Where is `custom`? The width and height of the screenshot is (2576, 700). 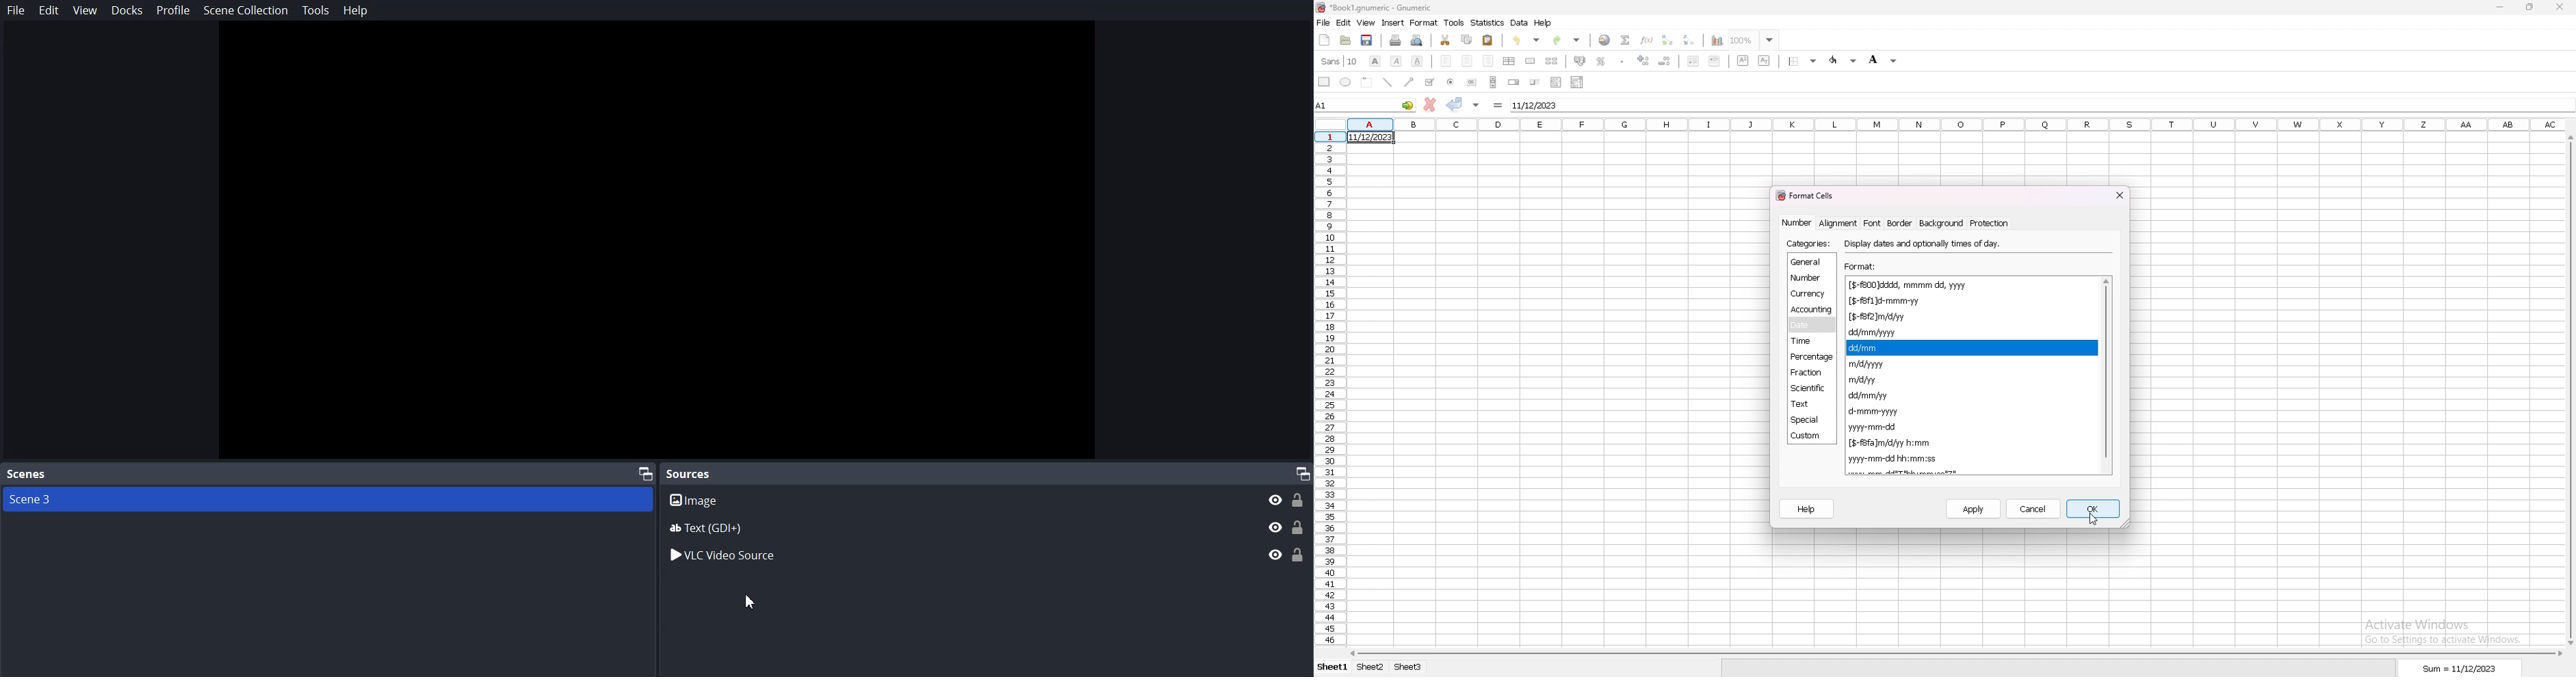
custom is located at coordinates (1810, 436).